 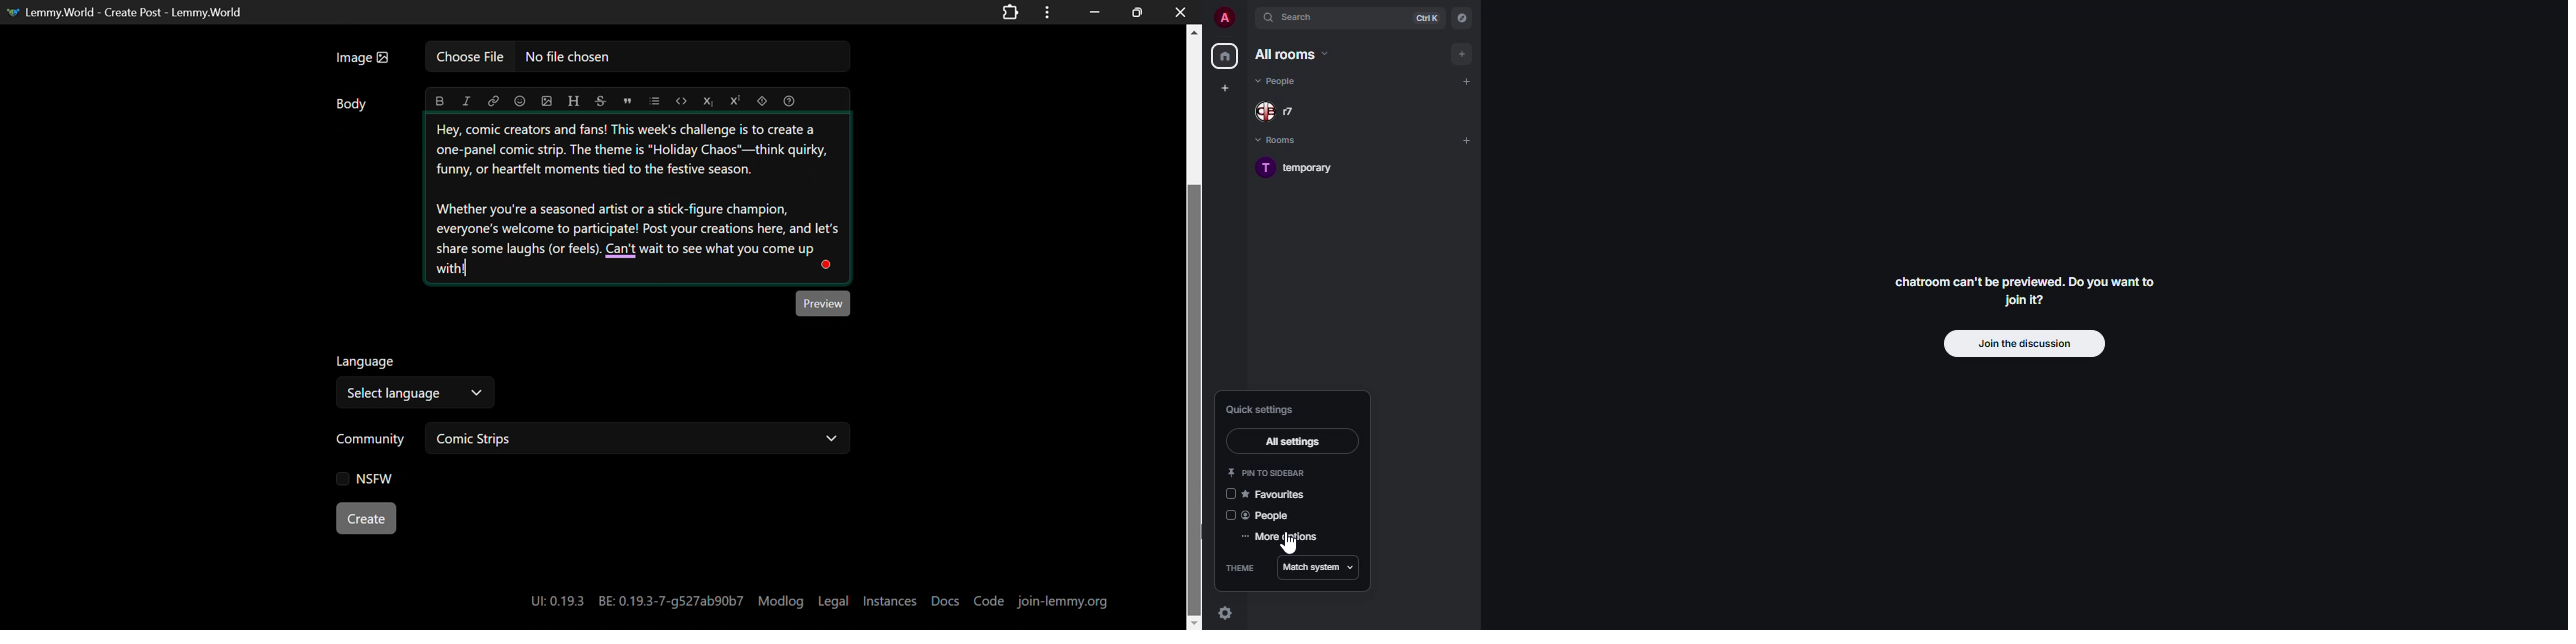 What do you see at coordinates (1323, 568) in the screenshot?
I see `match system` at bounding box center [1323, 568].